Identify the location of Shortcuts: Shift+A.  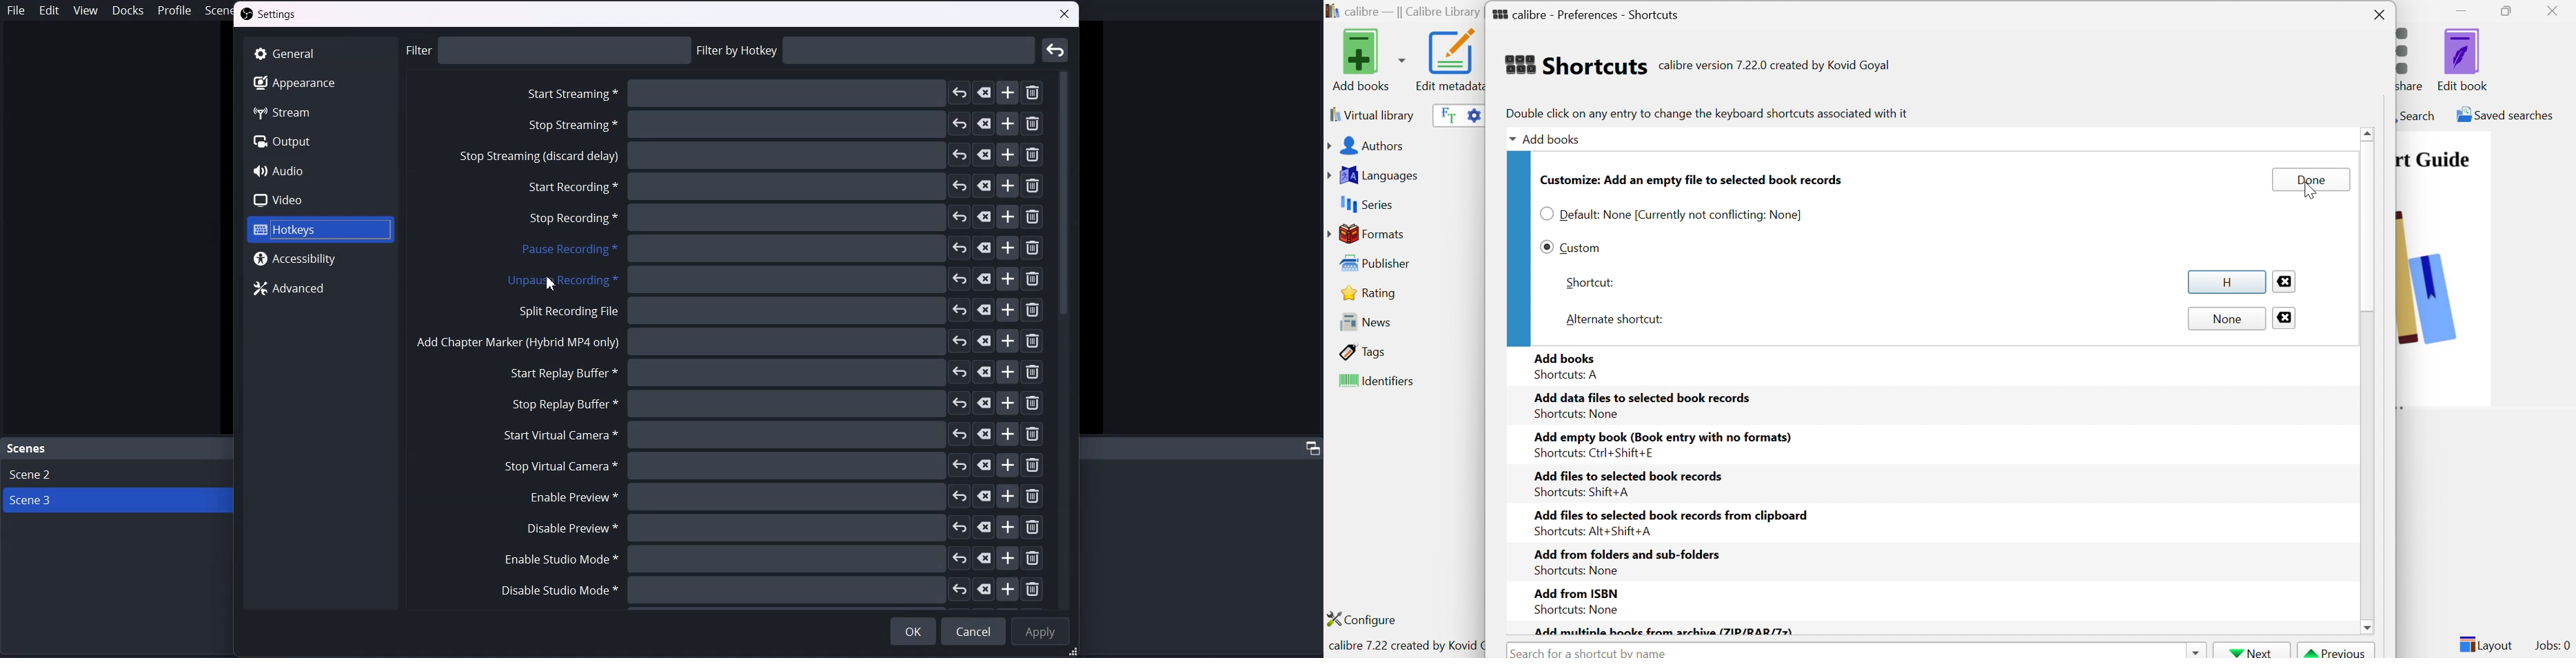
(1581, 492).